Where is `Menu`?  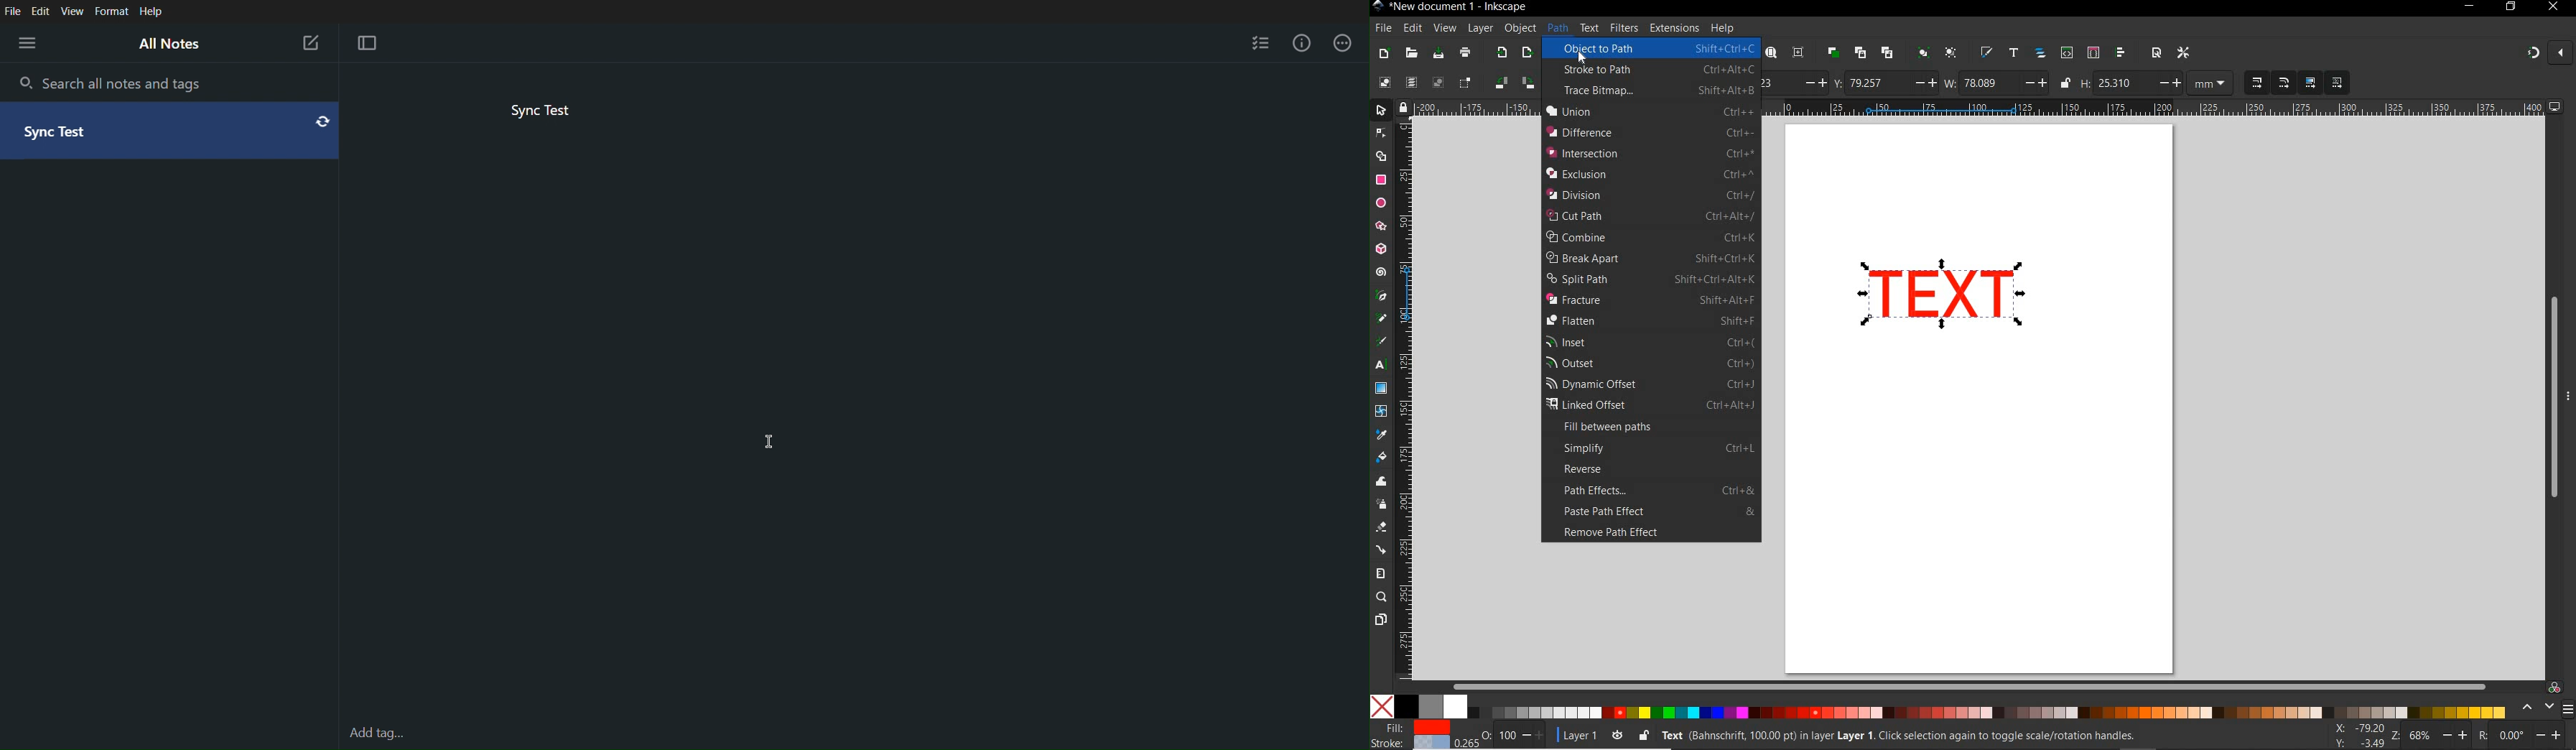 Menu is located at coordinates (29, 44).